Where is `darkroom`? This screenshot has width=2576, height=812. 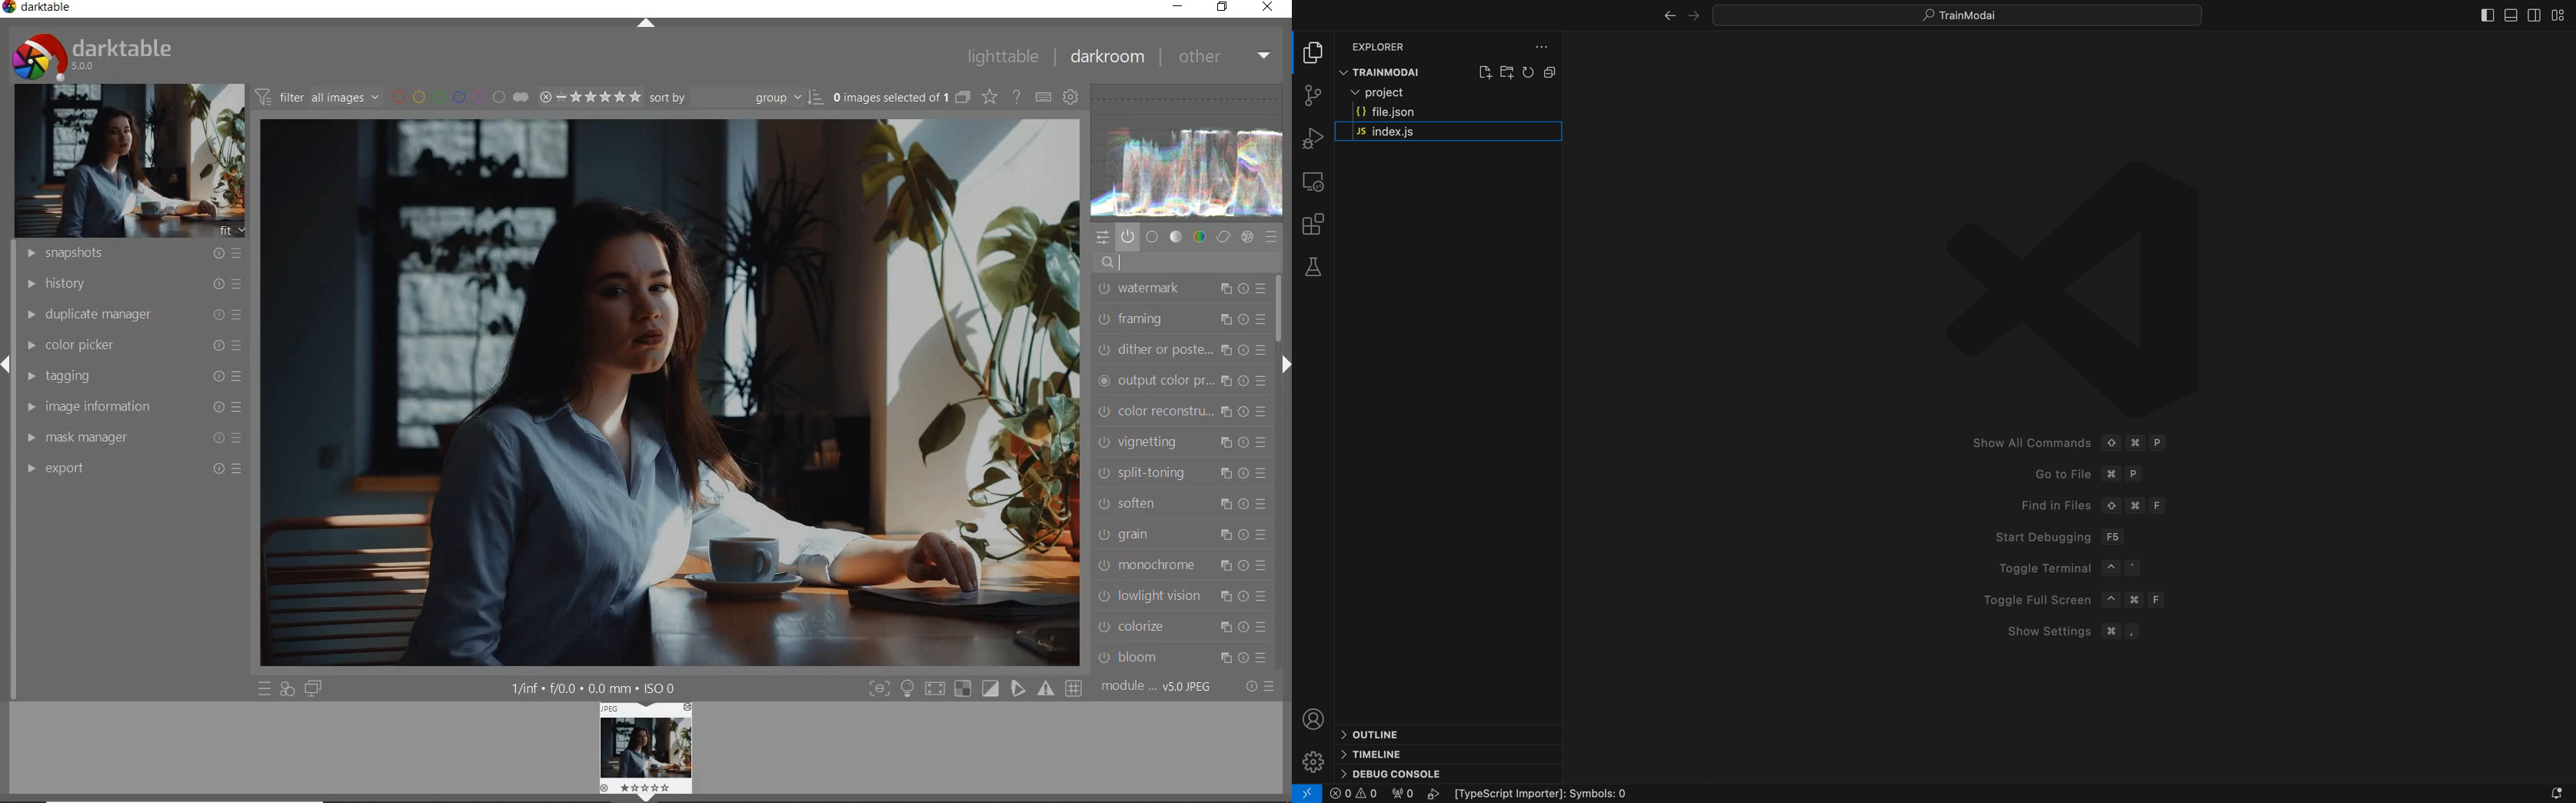 darkroom is located at coordinates (1106, 58).